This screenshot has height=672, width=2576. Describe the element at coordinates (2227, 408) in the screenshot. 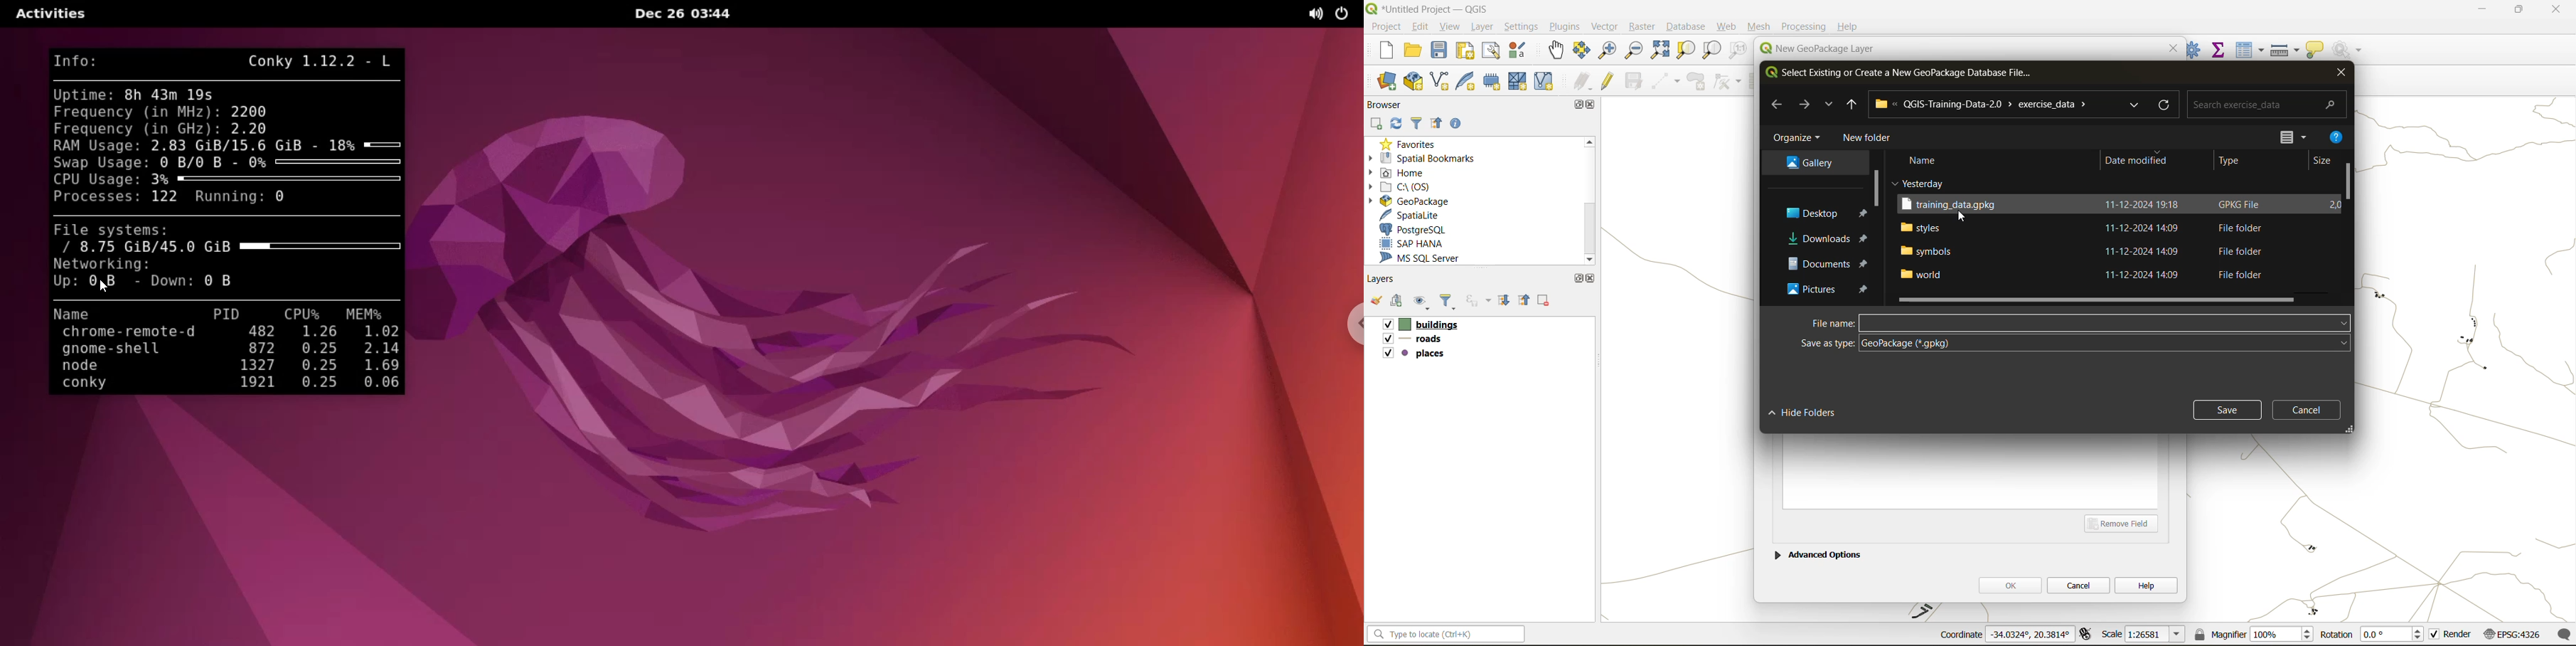

I see `save` at that location.